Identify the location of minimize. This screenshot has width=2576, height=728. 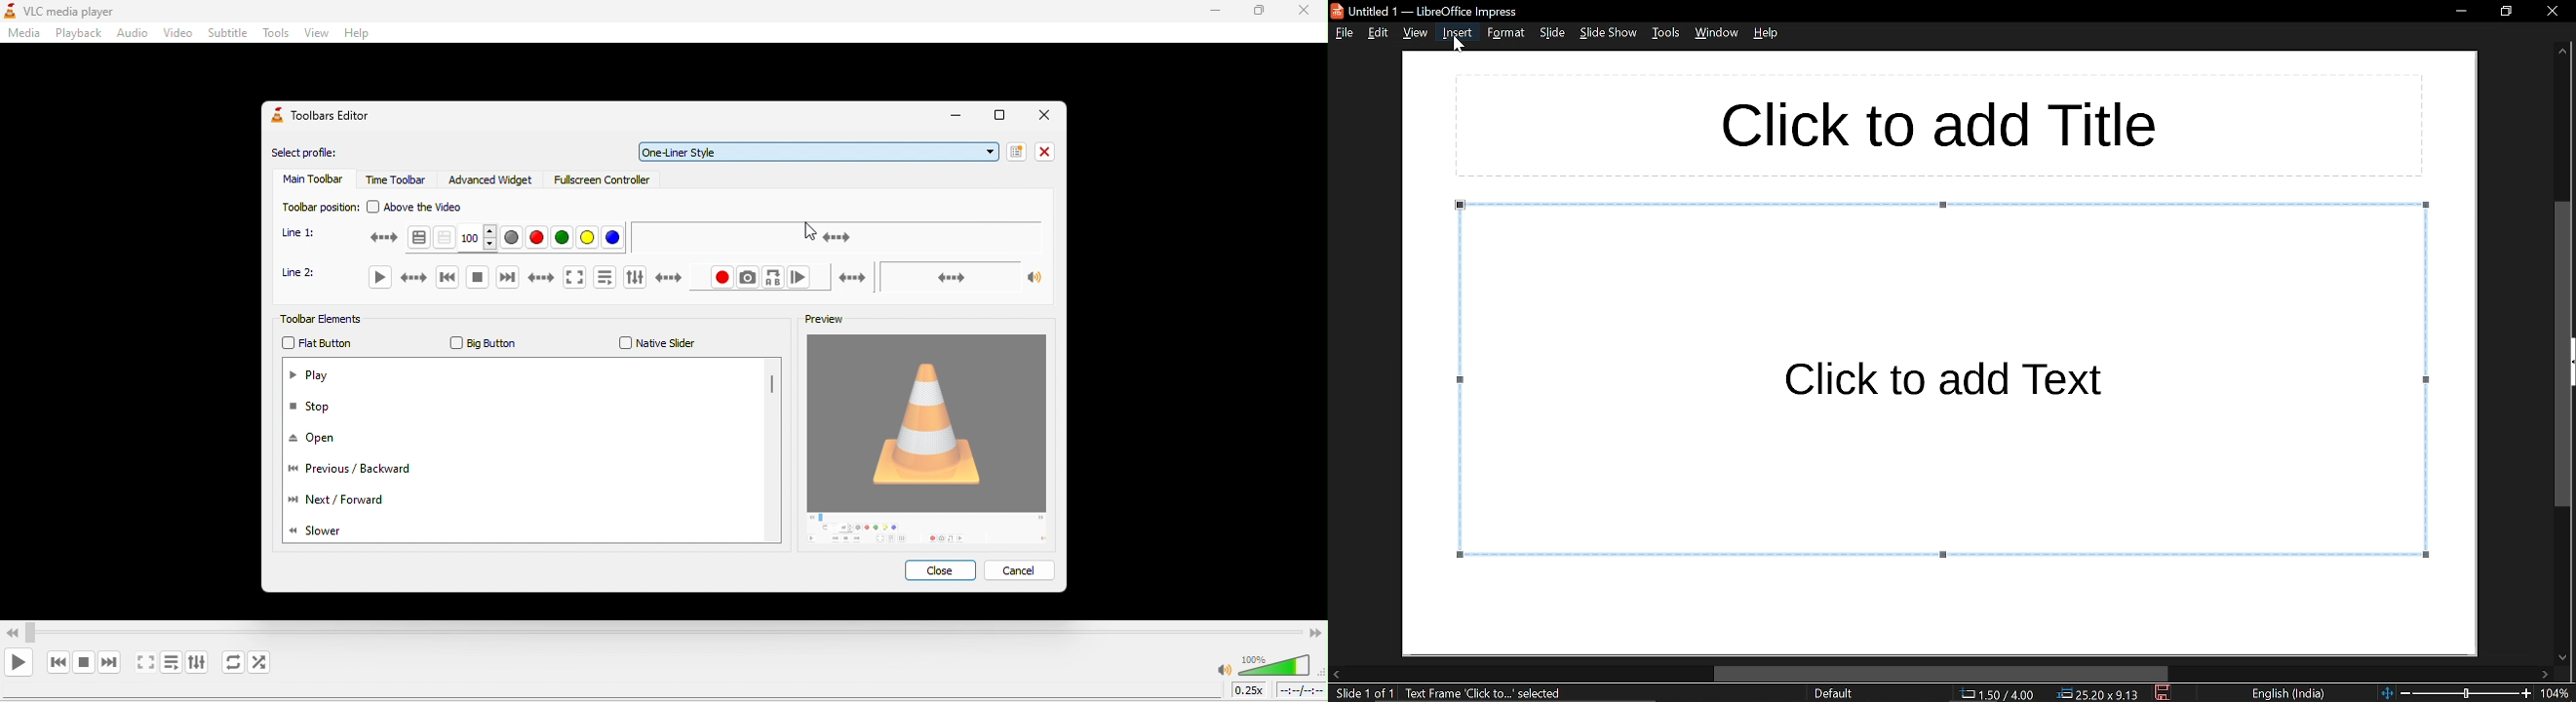
(2457, 13).